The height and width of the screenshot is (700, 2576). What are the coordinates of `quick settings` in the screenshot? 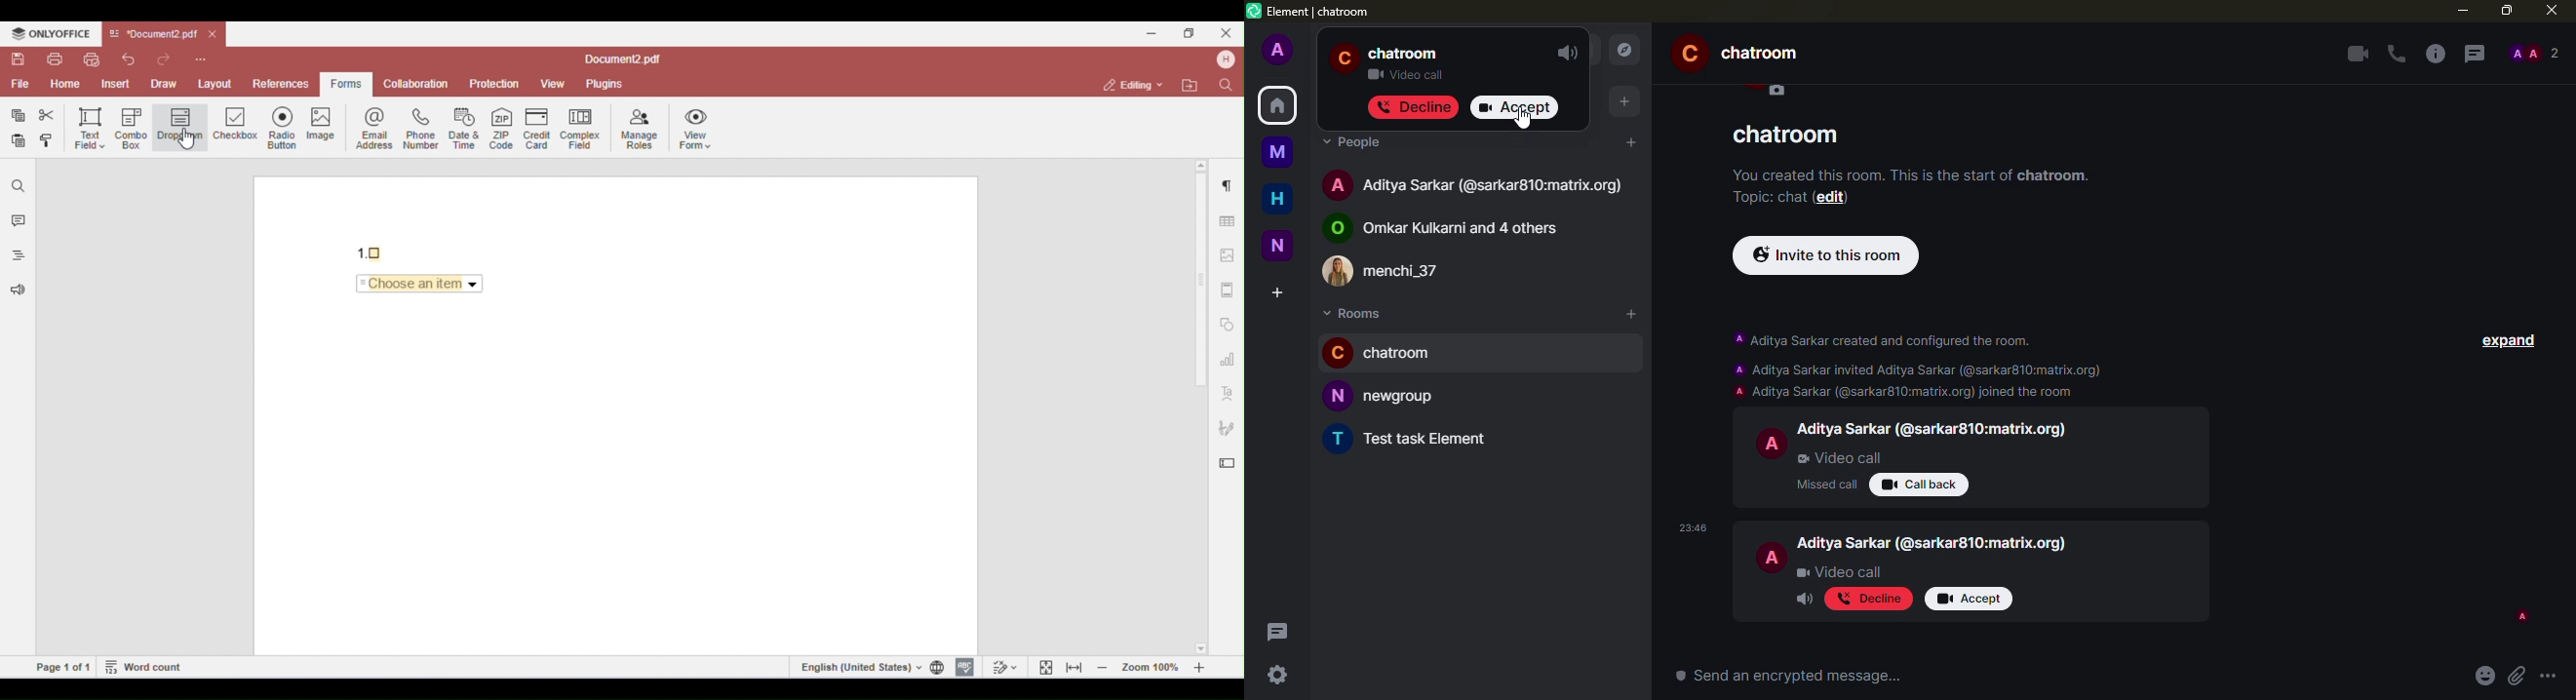 It's located at (1278, 679).